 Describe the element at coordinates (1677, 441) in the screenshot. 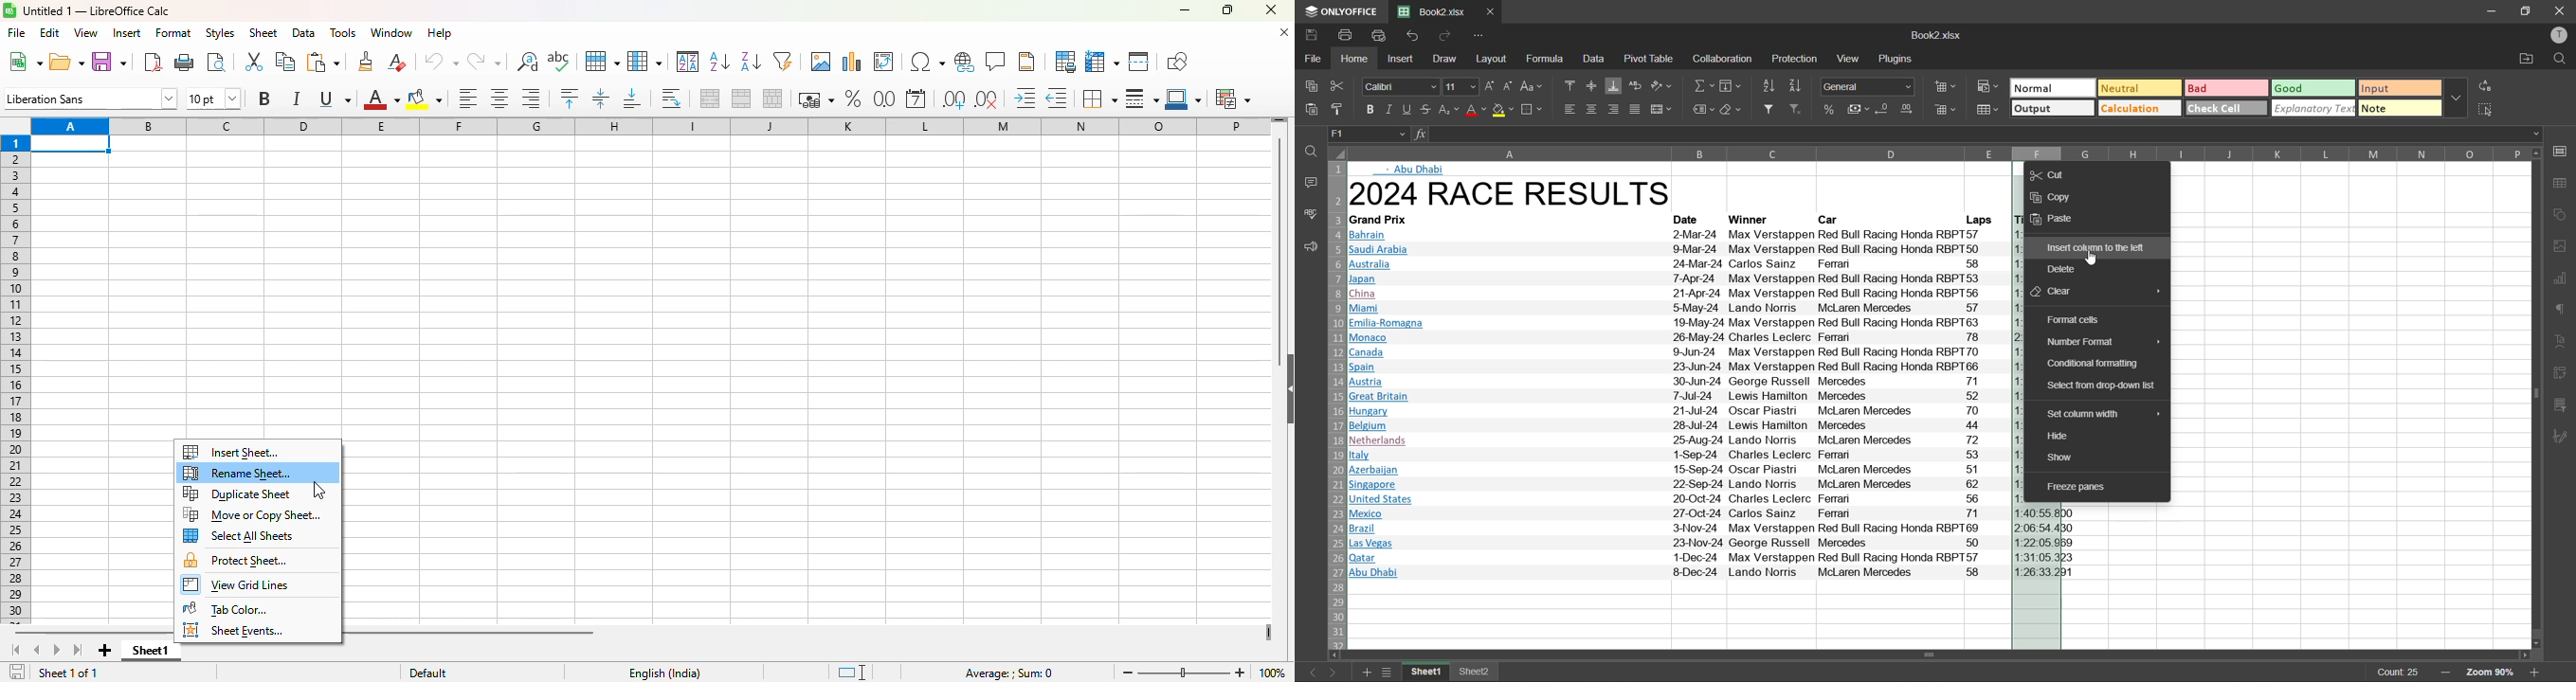

I see `[Netherlands 25-Aug-24 Lando Norris McLaren Mercedes 72 1:30:45.519` at that location.